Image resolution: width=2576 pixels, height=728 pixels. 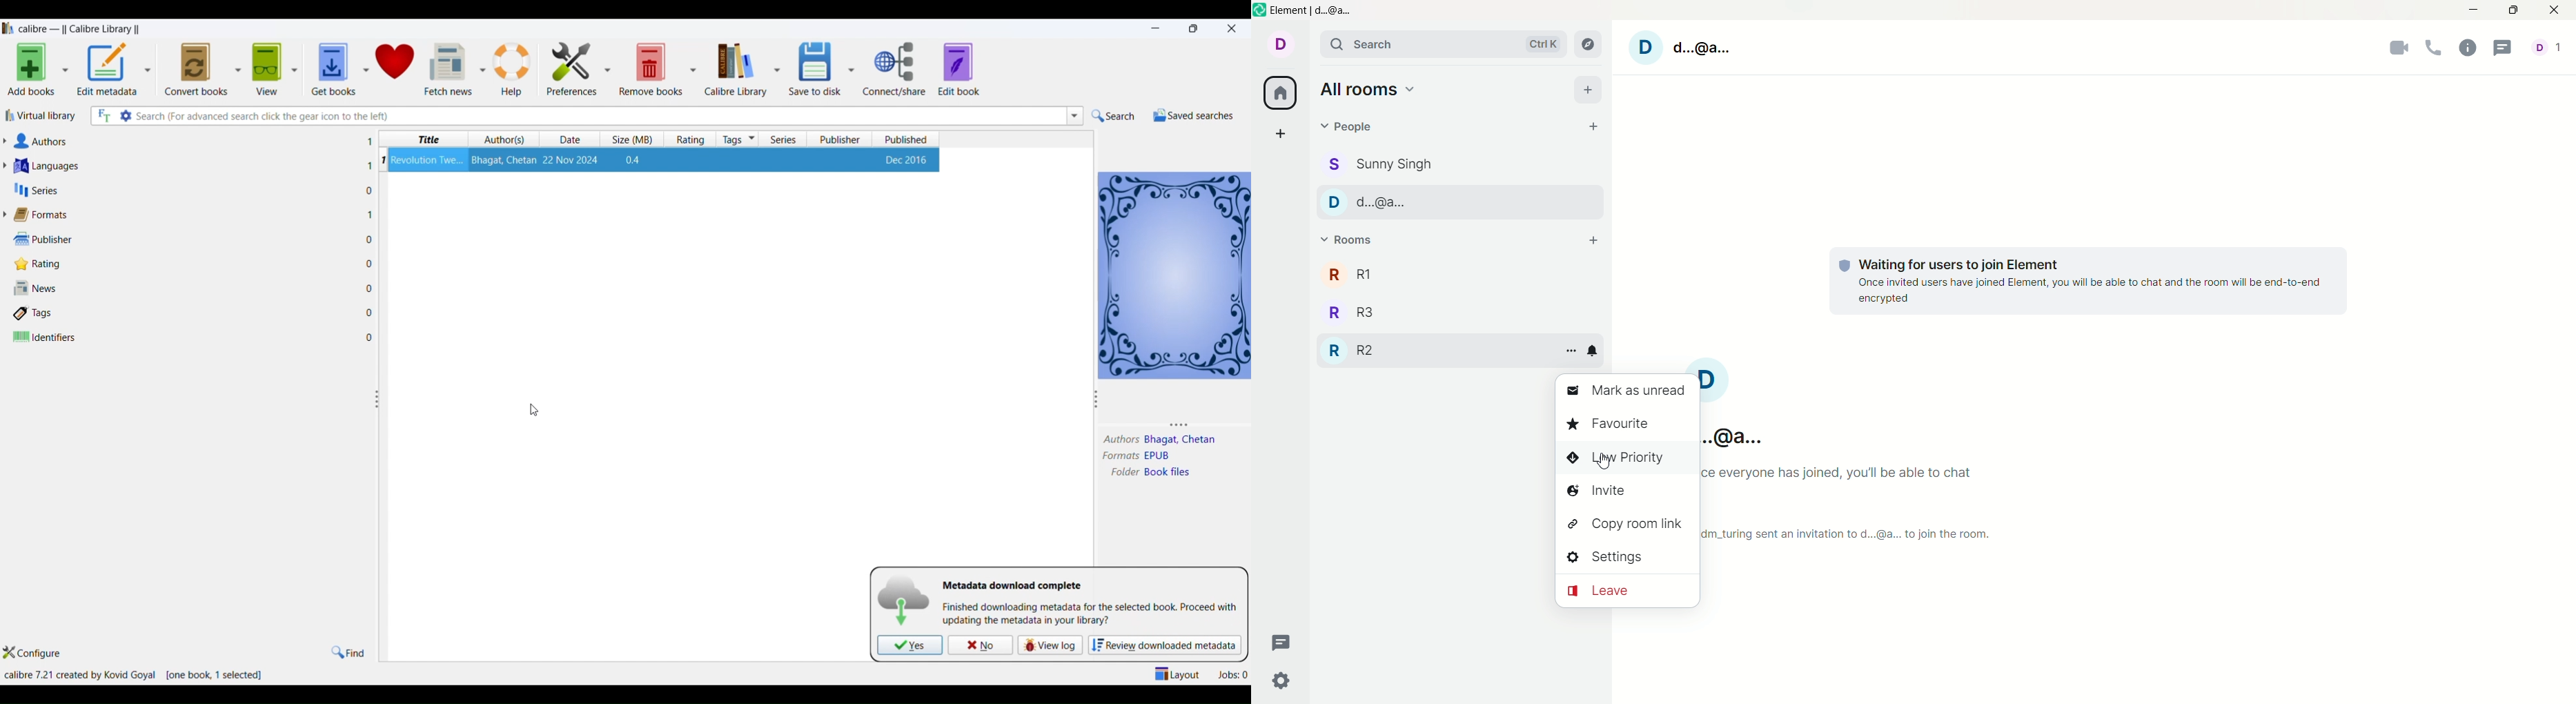 I want to click on account, so click(x=2546, y=49).